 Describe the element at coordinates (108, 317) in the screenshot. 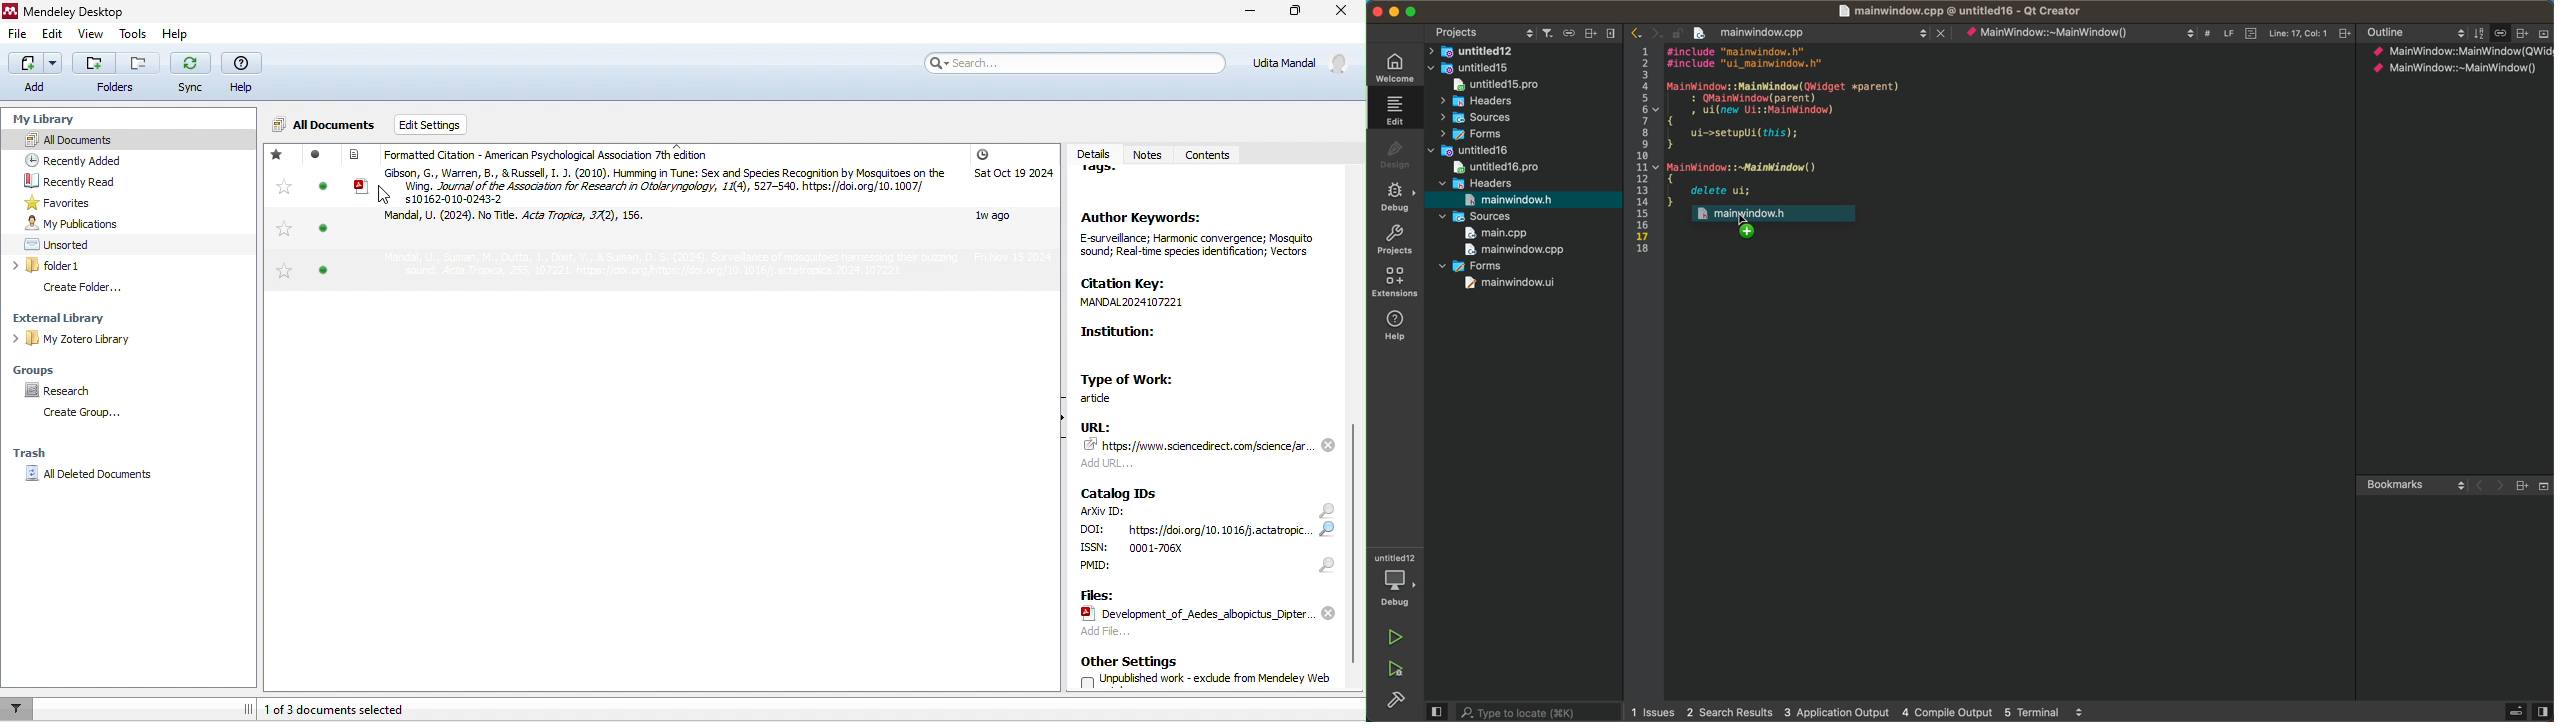

I see `external library` at that location.